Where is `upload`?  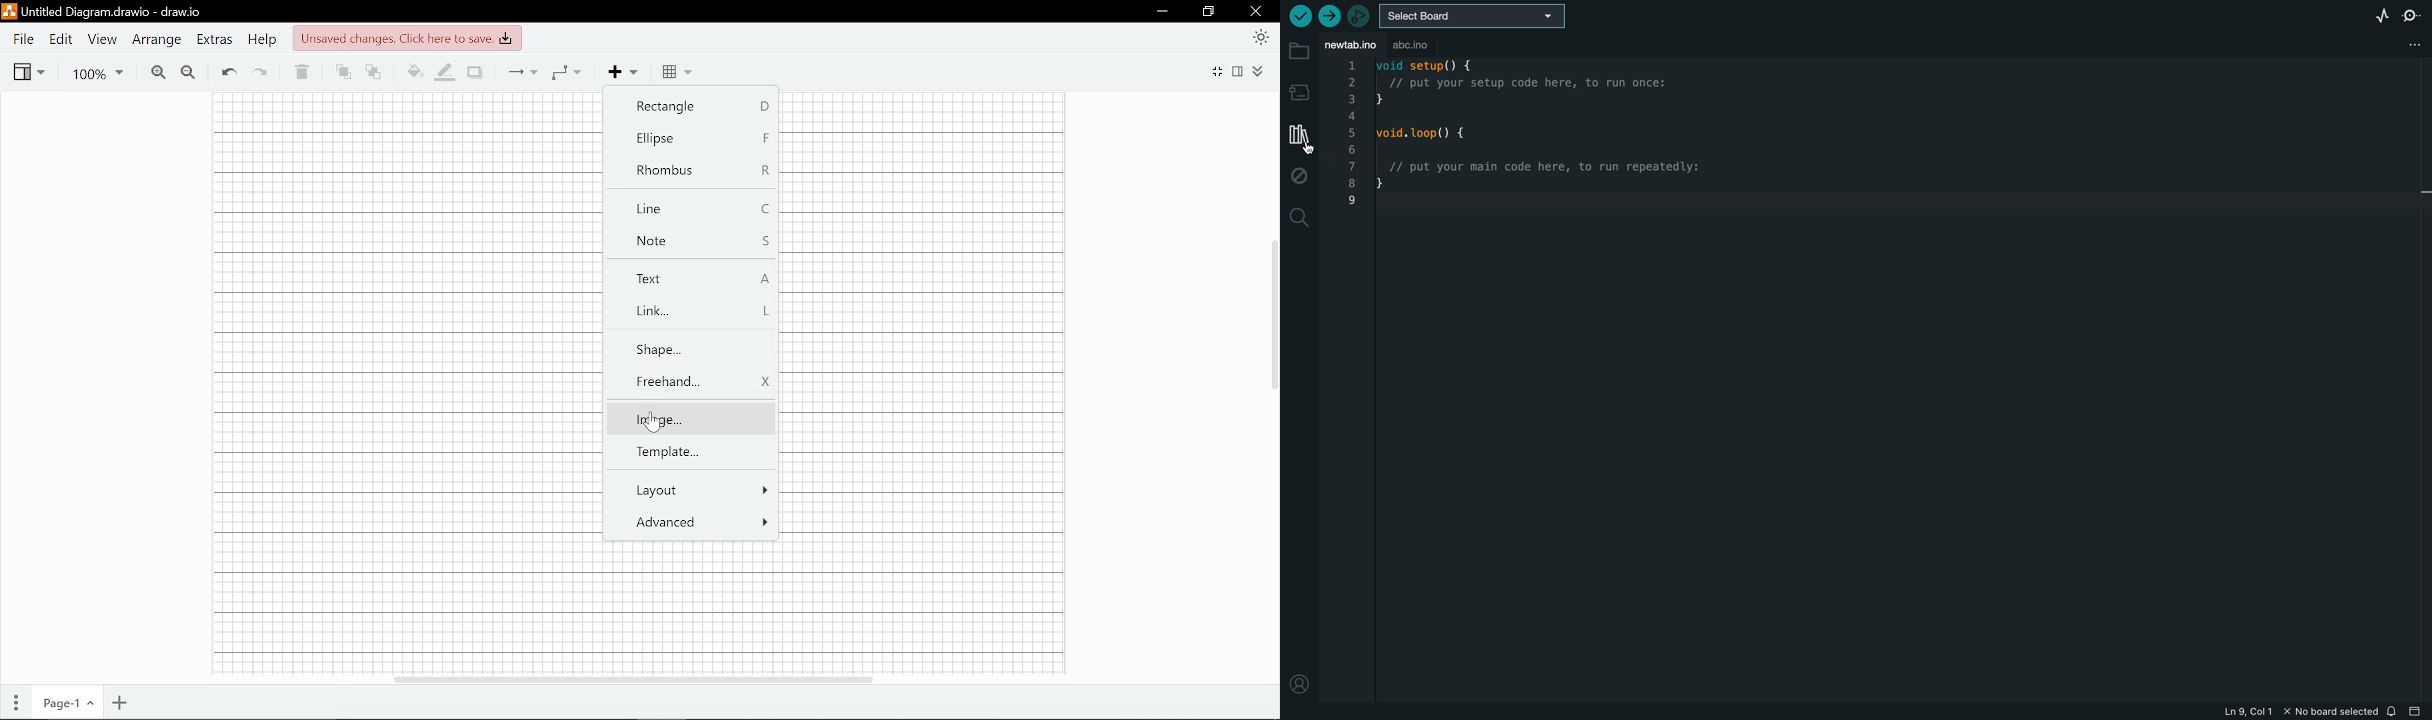 upload is located at coordinates (1329, 16).